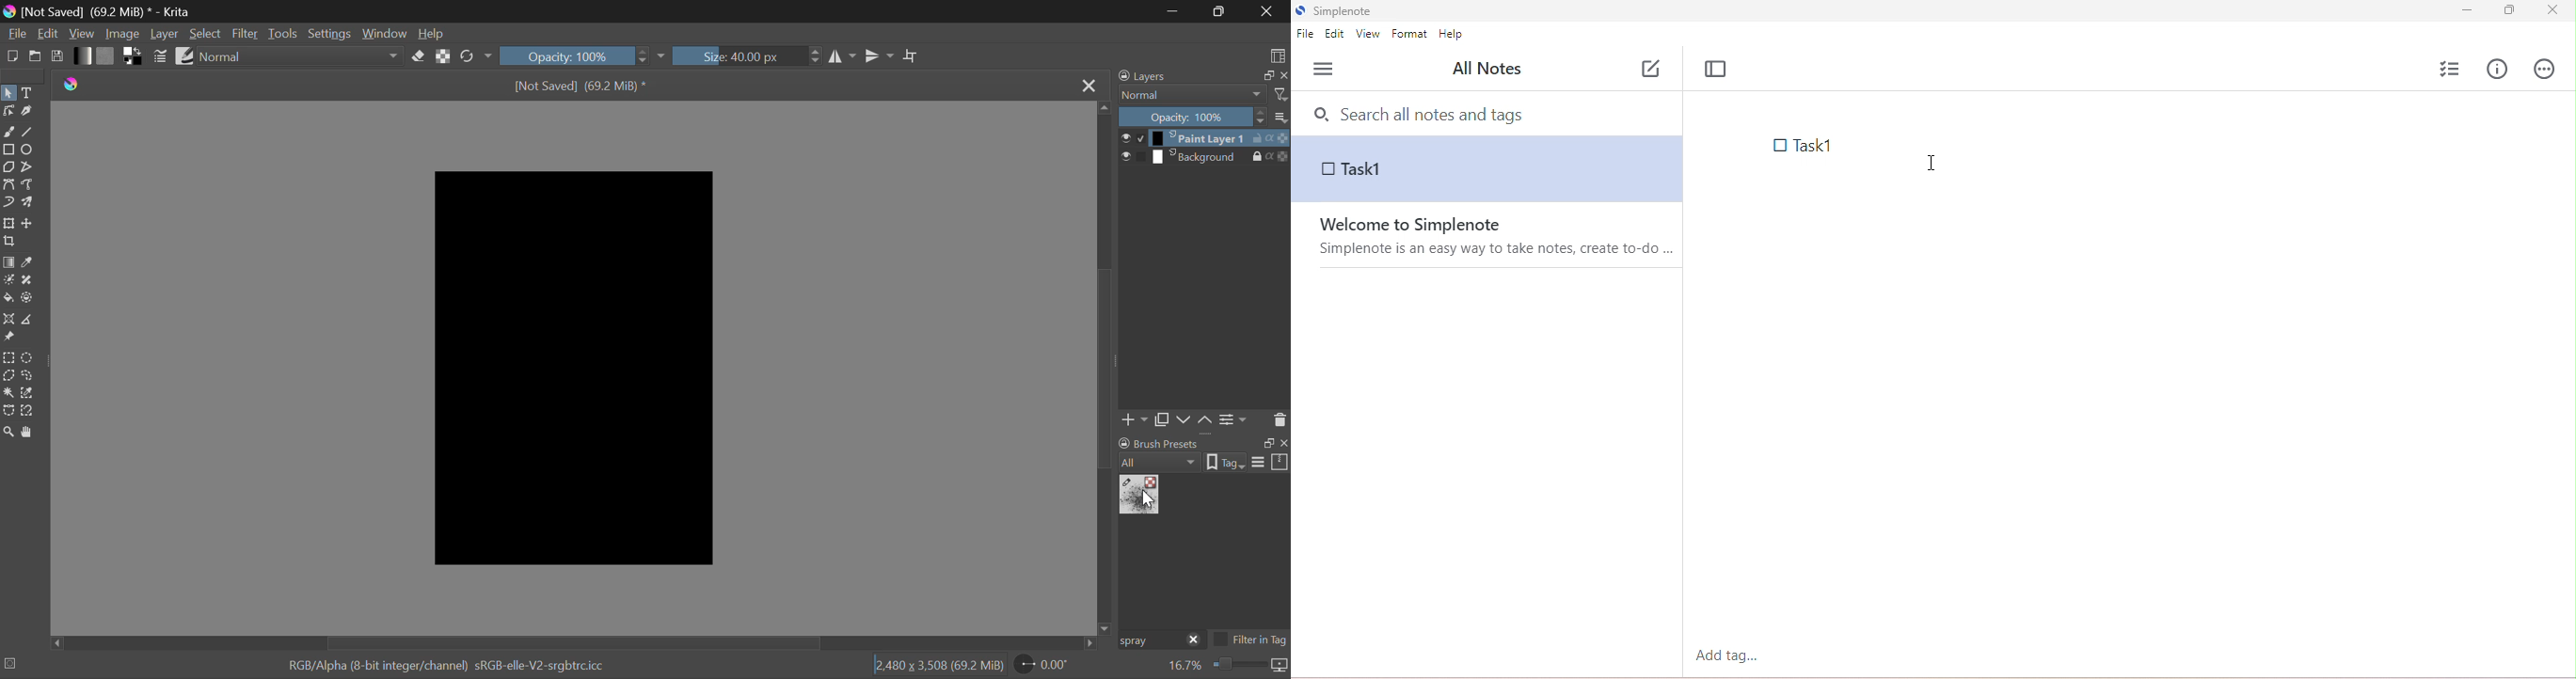 The image size is (2576, 700). I want to click on search bar, so click(1490, 113).